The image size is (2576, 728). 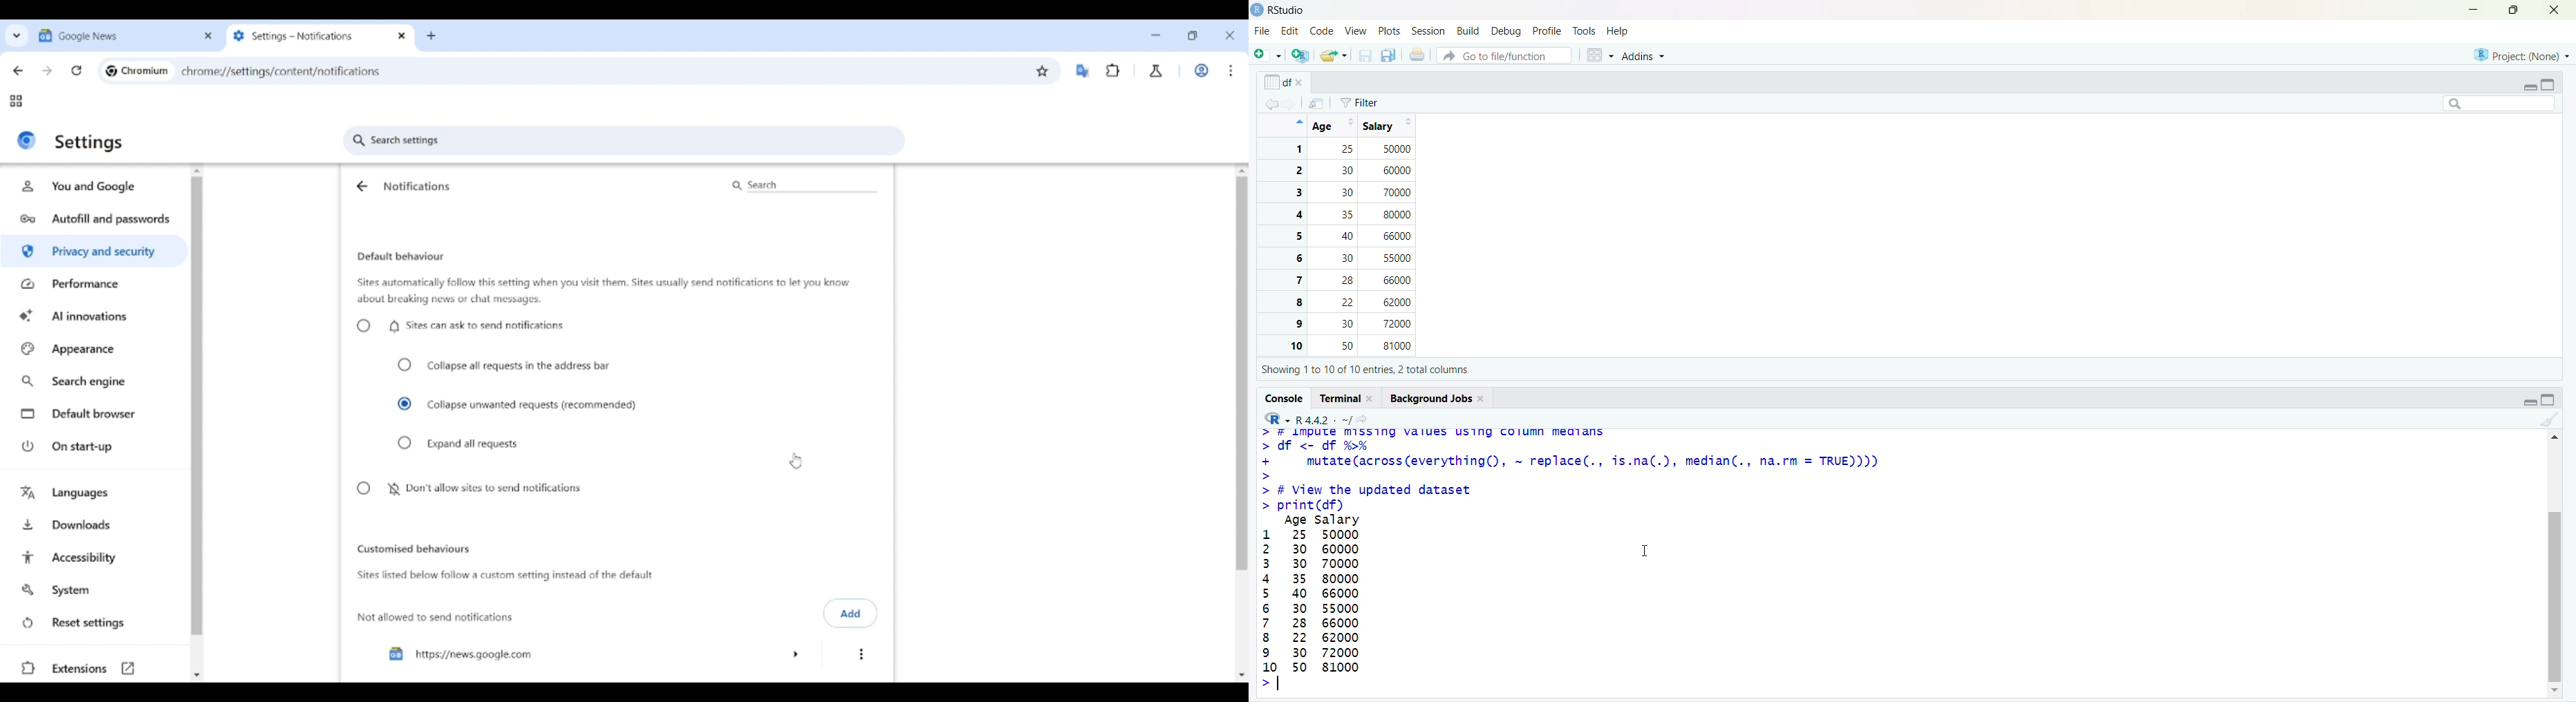 I want to click on Customized behaviors, so click(x=414, y=549).